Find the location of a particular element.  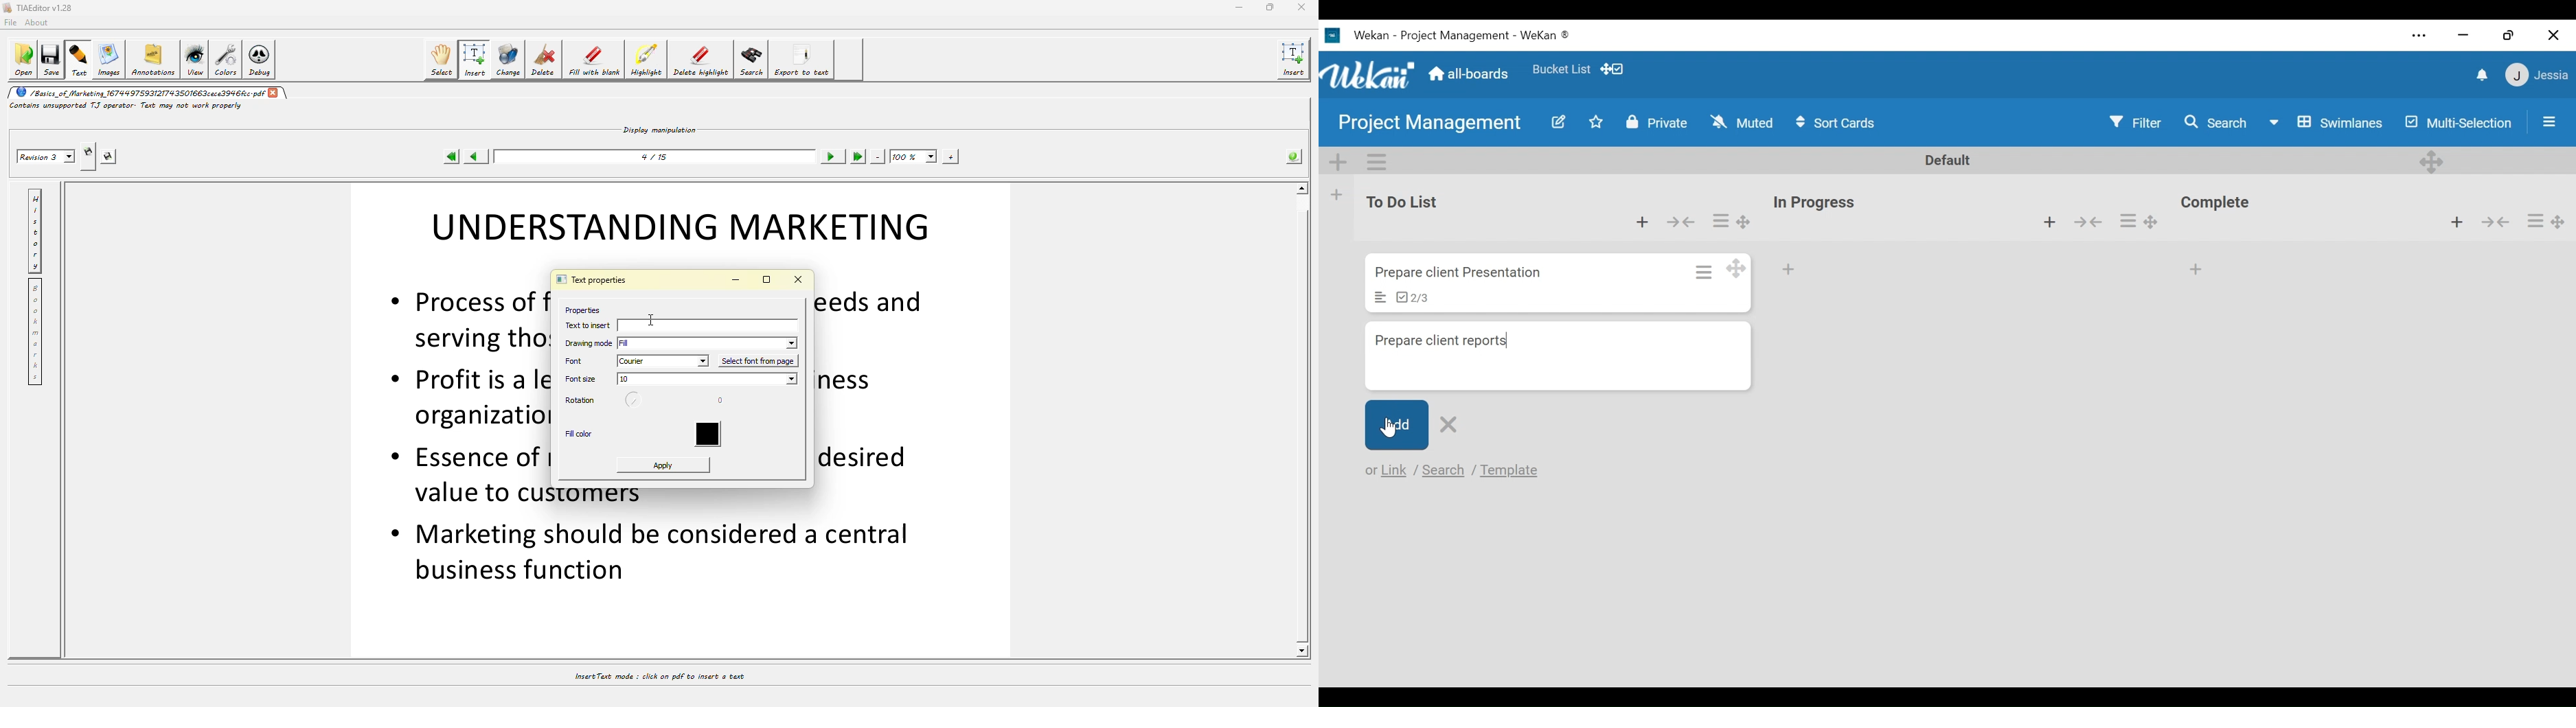

Card actions is located at coordinates (2535, 220).